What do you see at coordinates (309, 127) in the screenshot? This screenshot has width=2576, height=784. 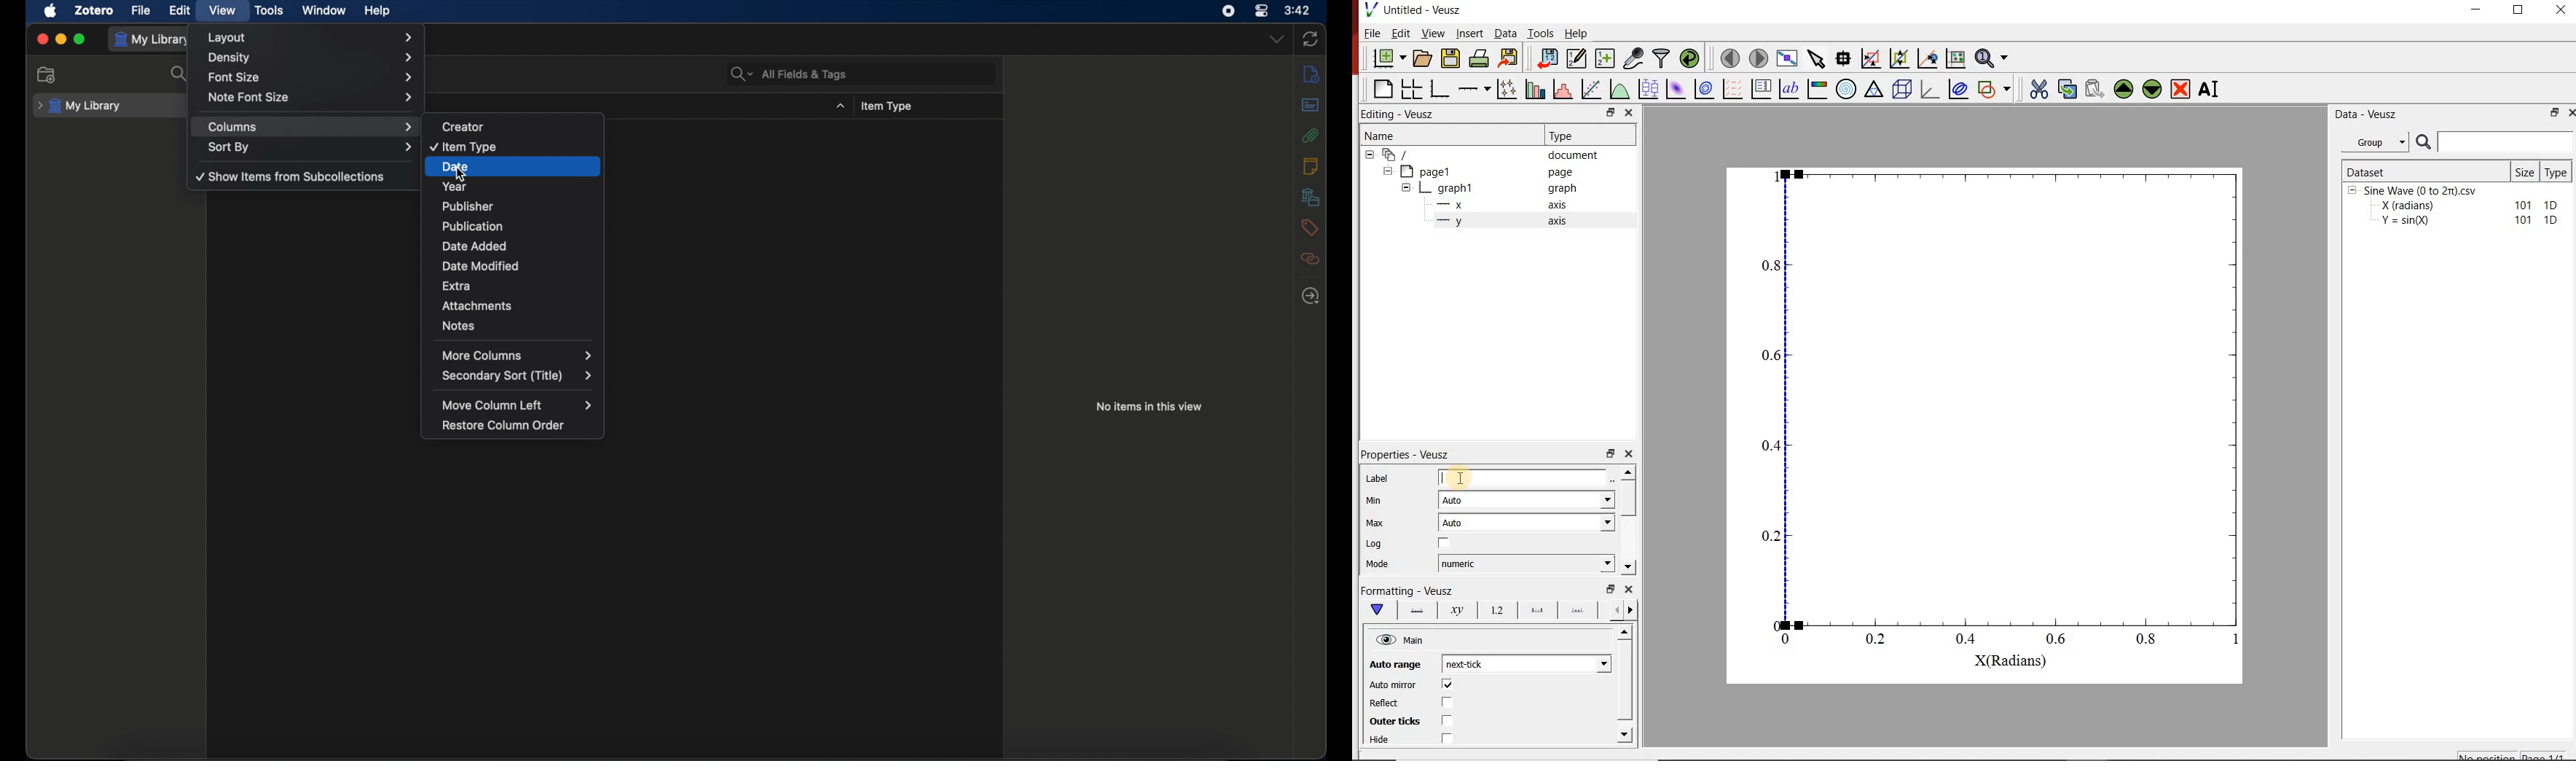 I see `columns` at bounding box center [309, 127].